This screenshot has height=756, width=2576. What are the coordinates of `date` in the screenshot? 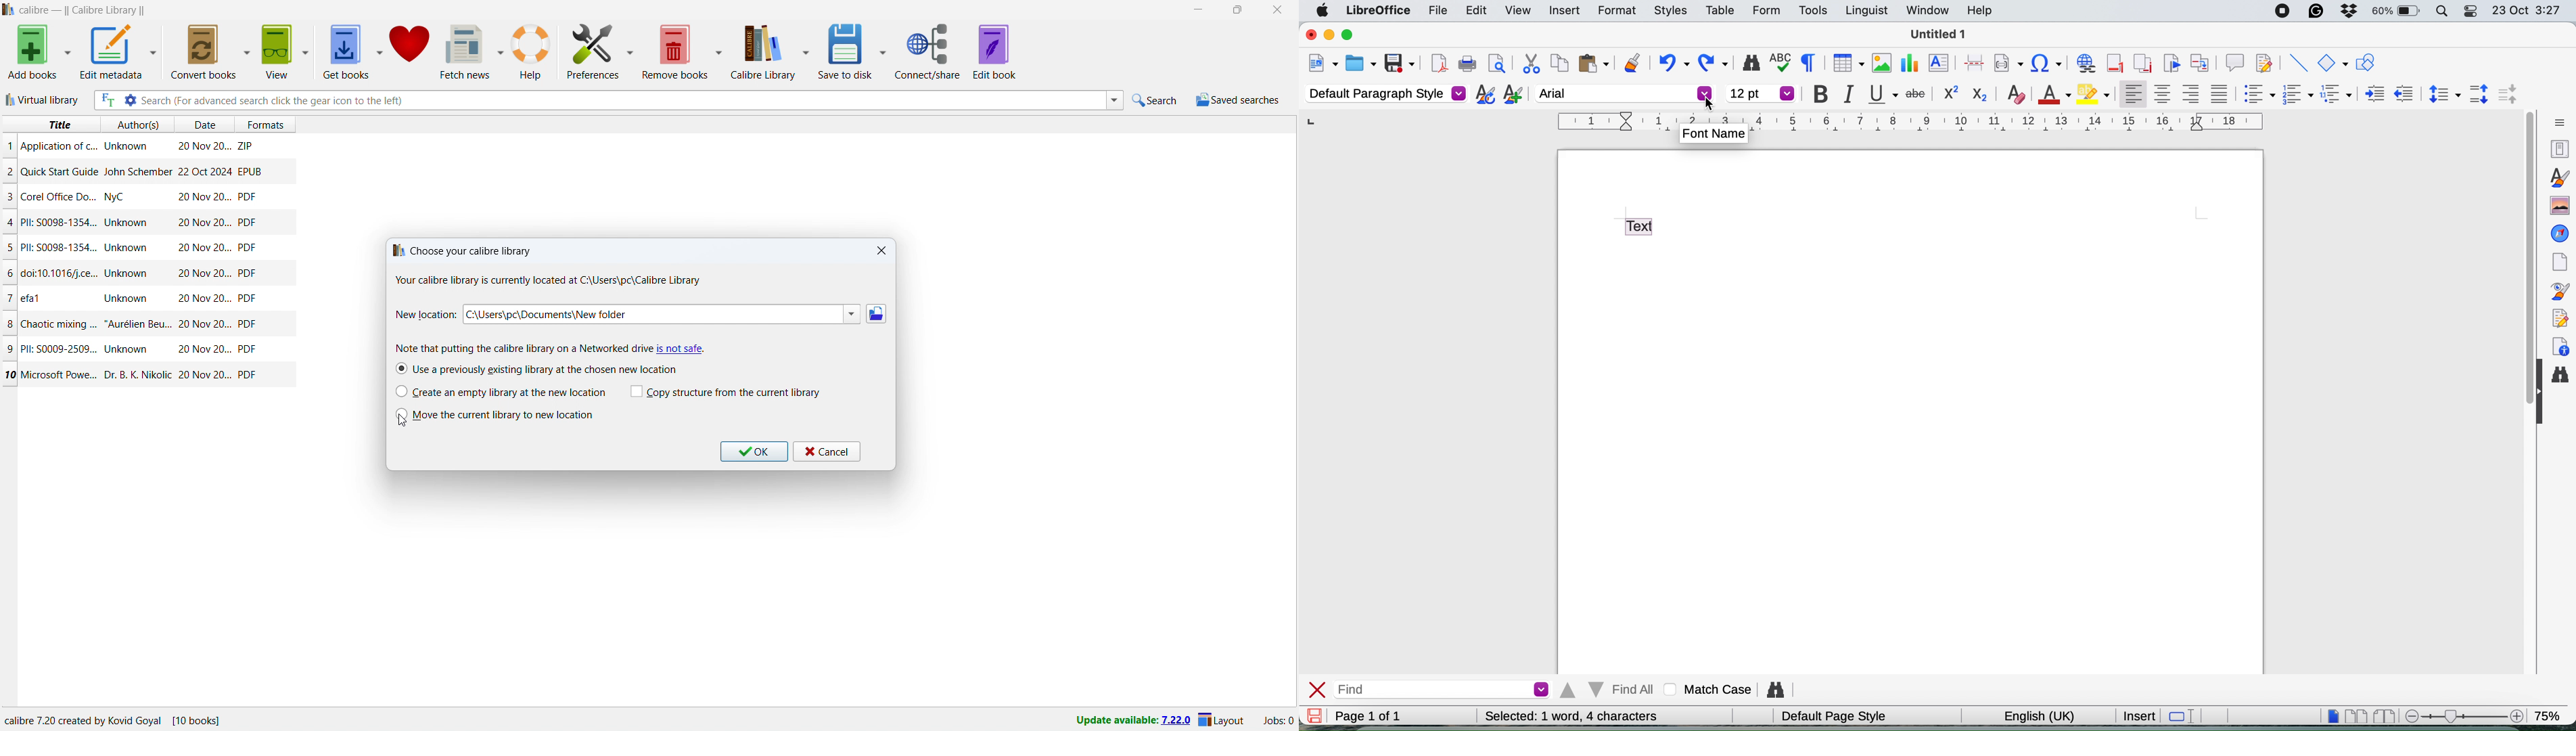 It's located at (203, 125).